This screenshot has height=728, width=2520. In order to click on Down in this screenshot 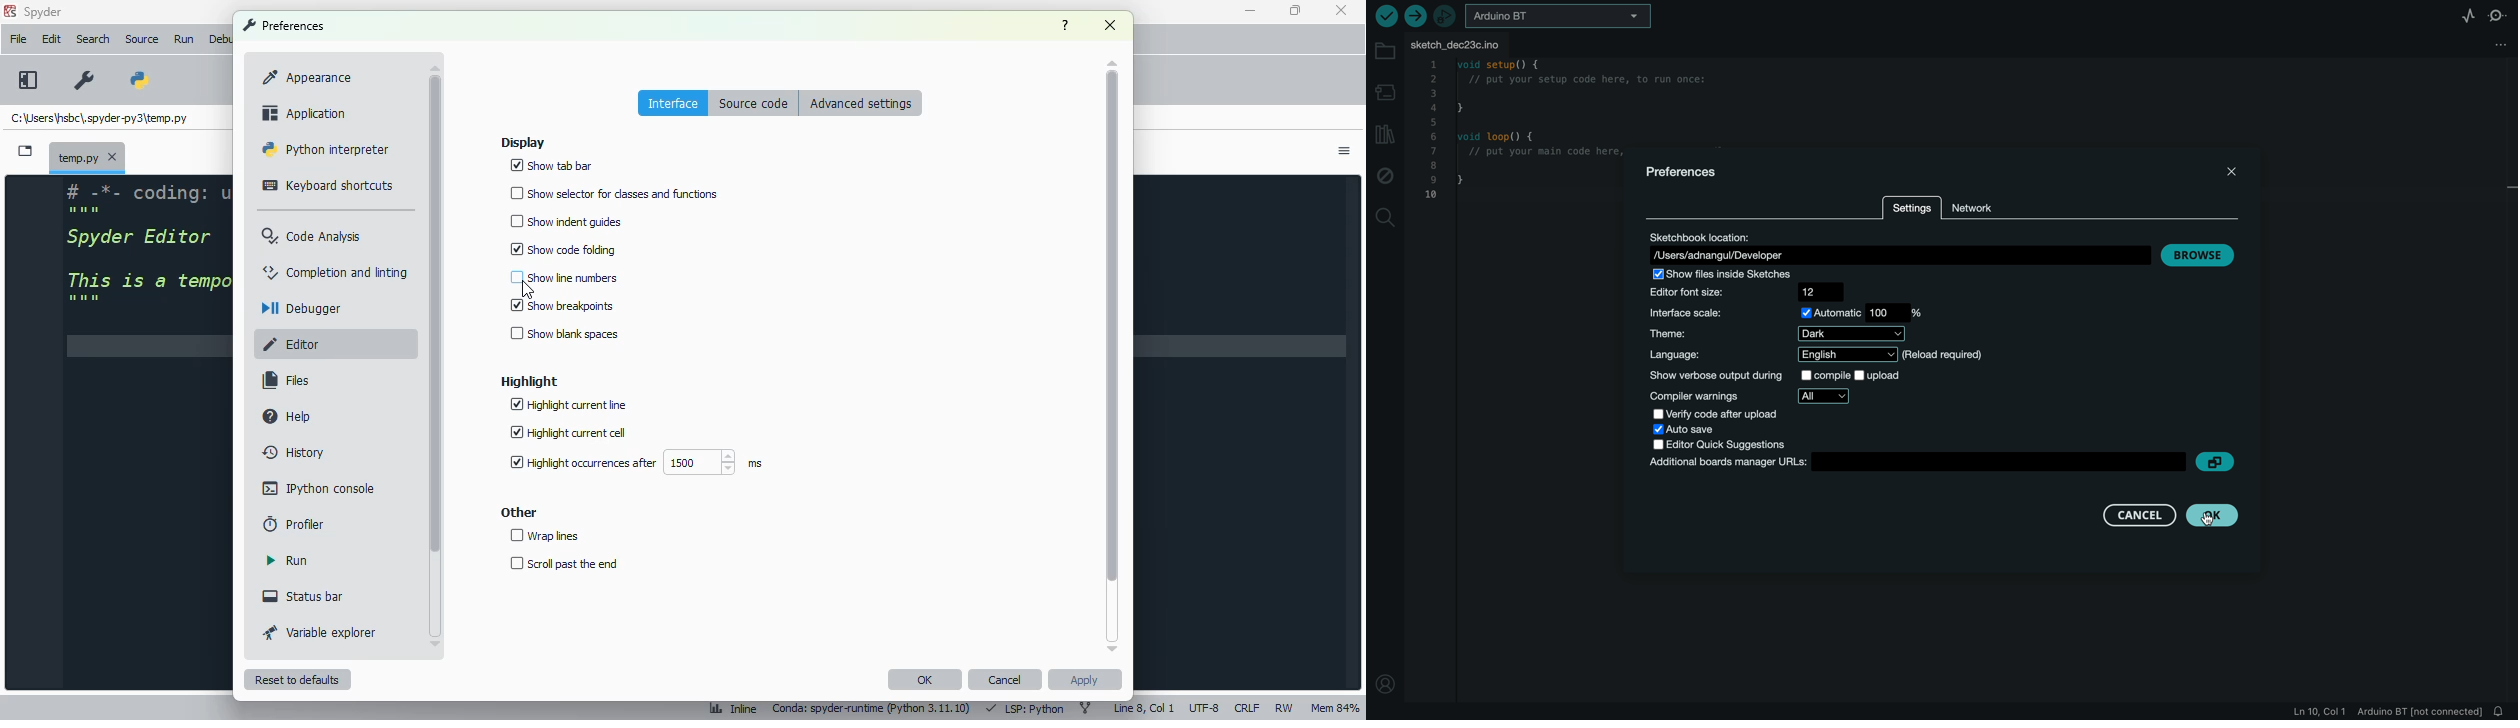, I will do `click(441, 640)`.